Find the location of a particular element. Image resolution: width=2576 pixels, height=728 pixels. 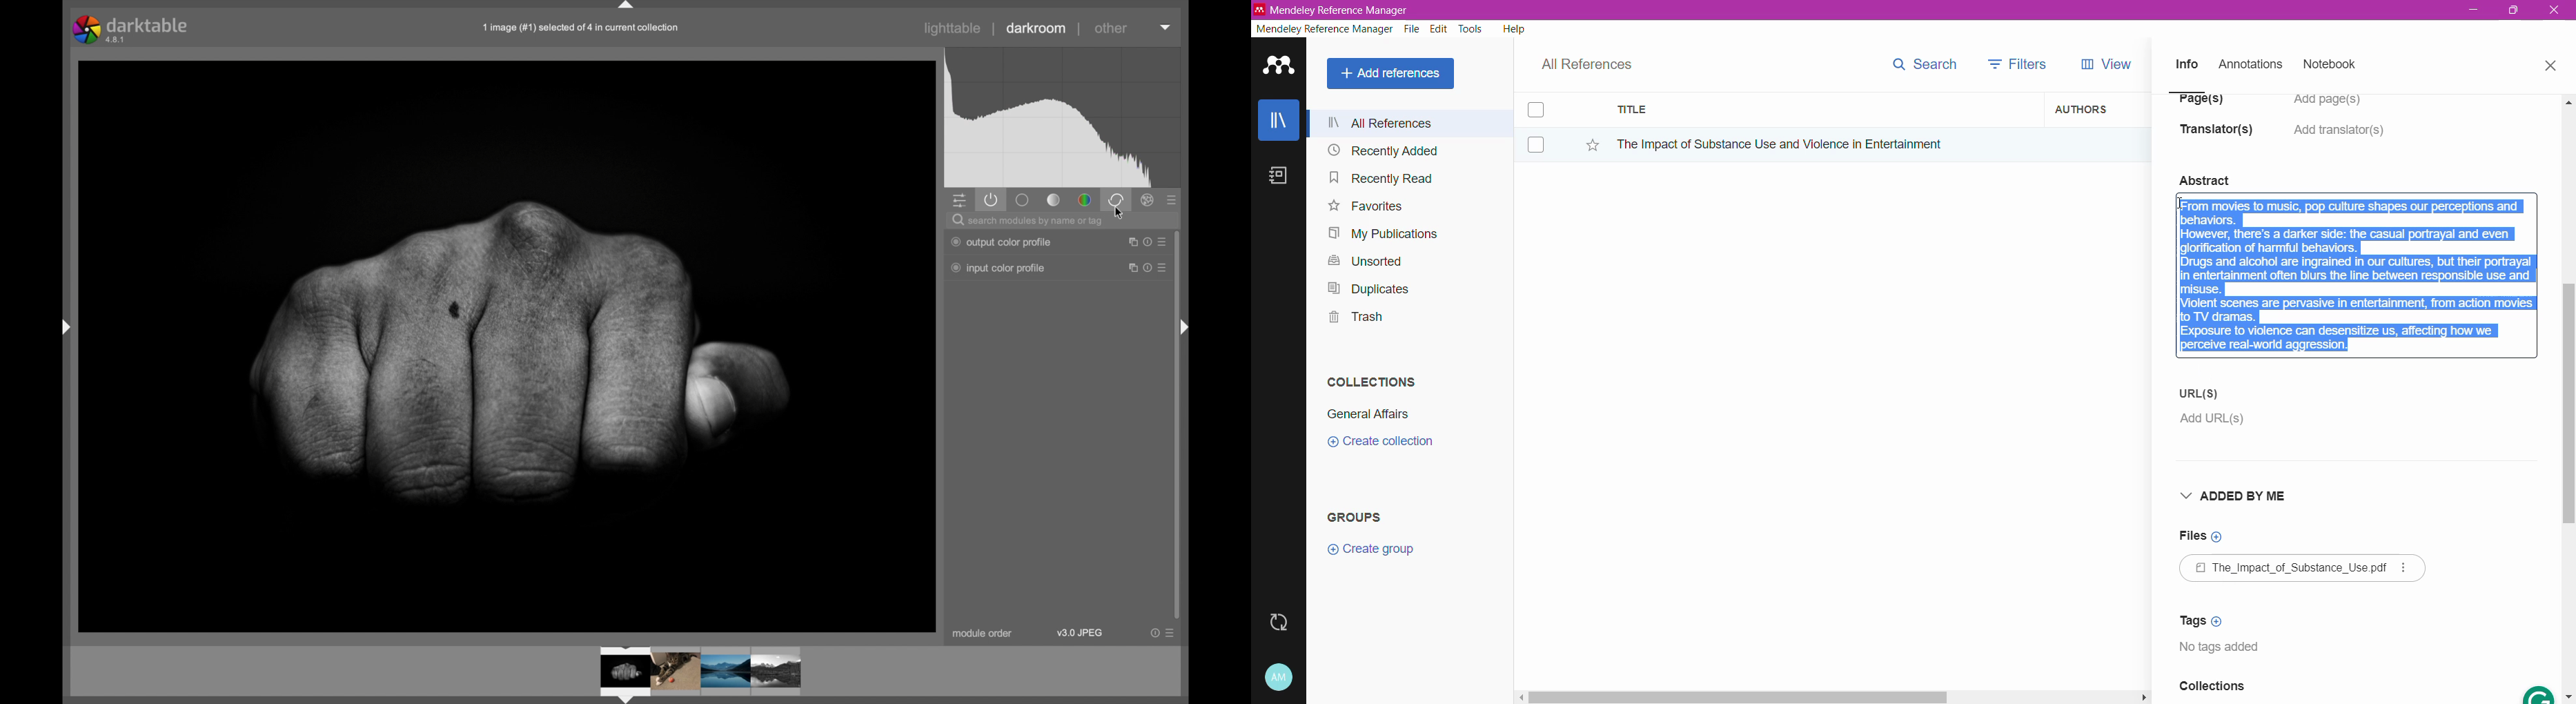

base is located at coordinates (1022, 199).